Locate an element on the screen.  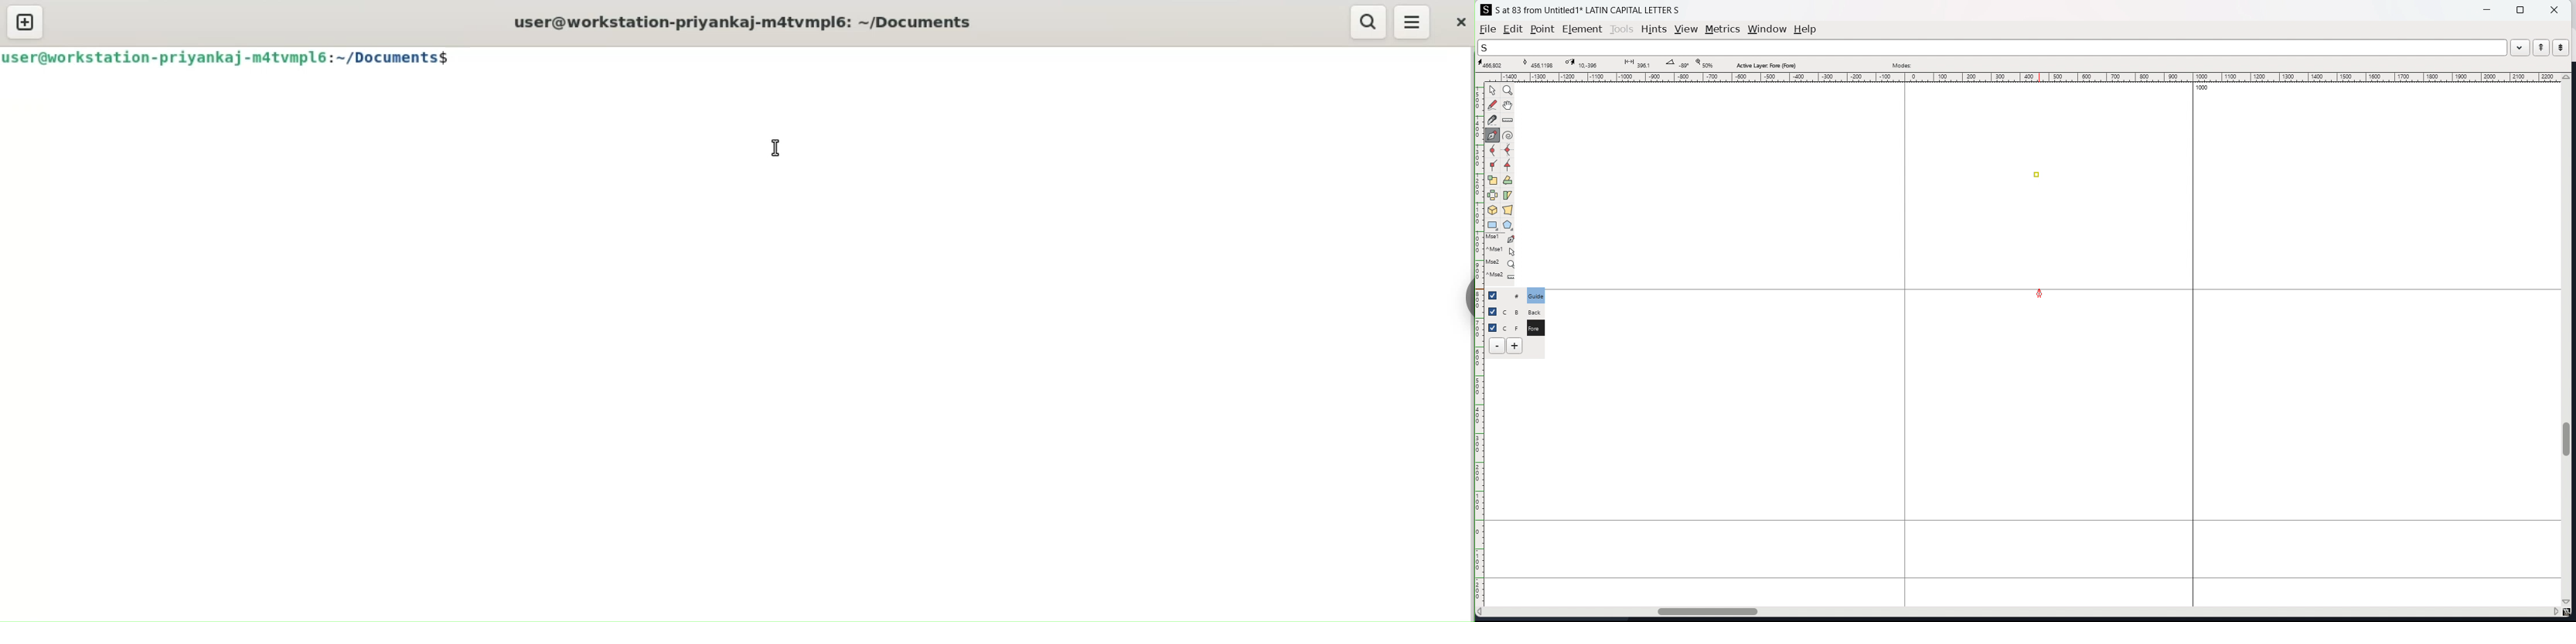
search is located at coordinates (1367, 22).